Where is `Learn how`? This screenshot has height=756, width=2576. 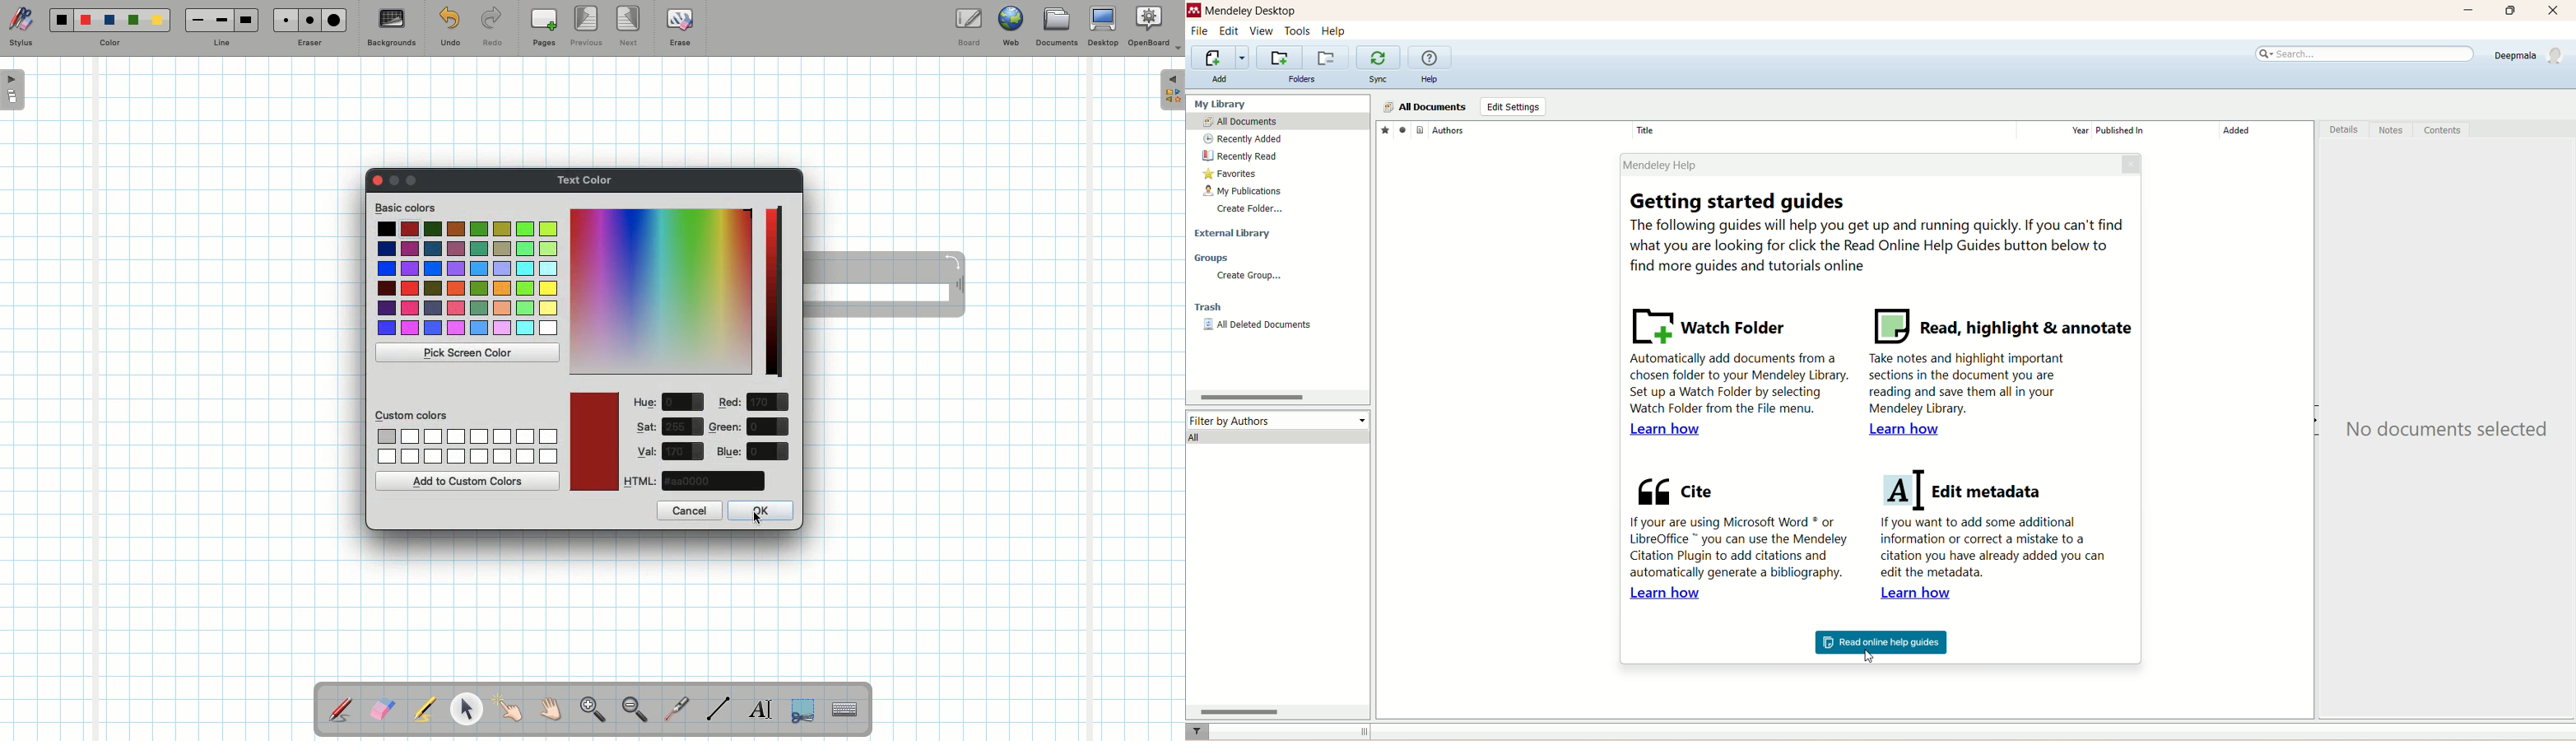 Learn how is located at coordinates (1667, 430).